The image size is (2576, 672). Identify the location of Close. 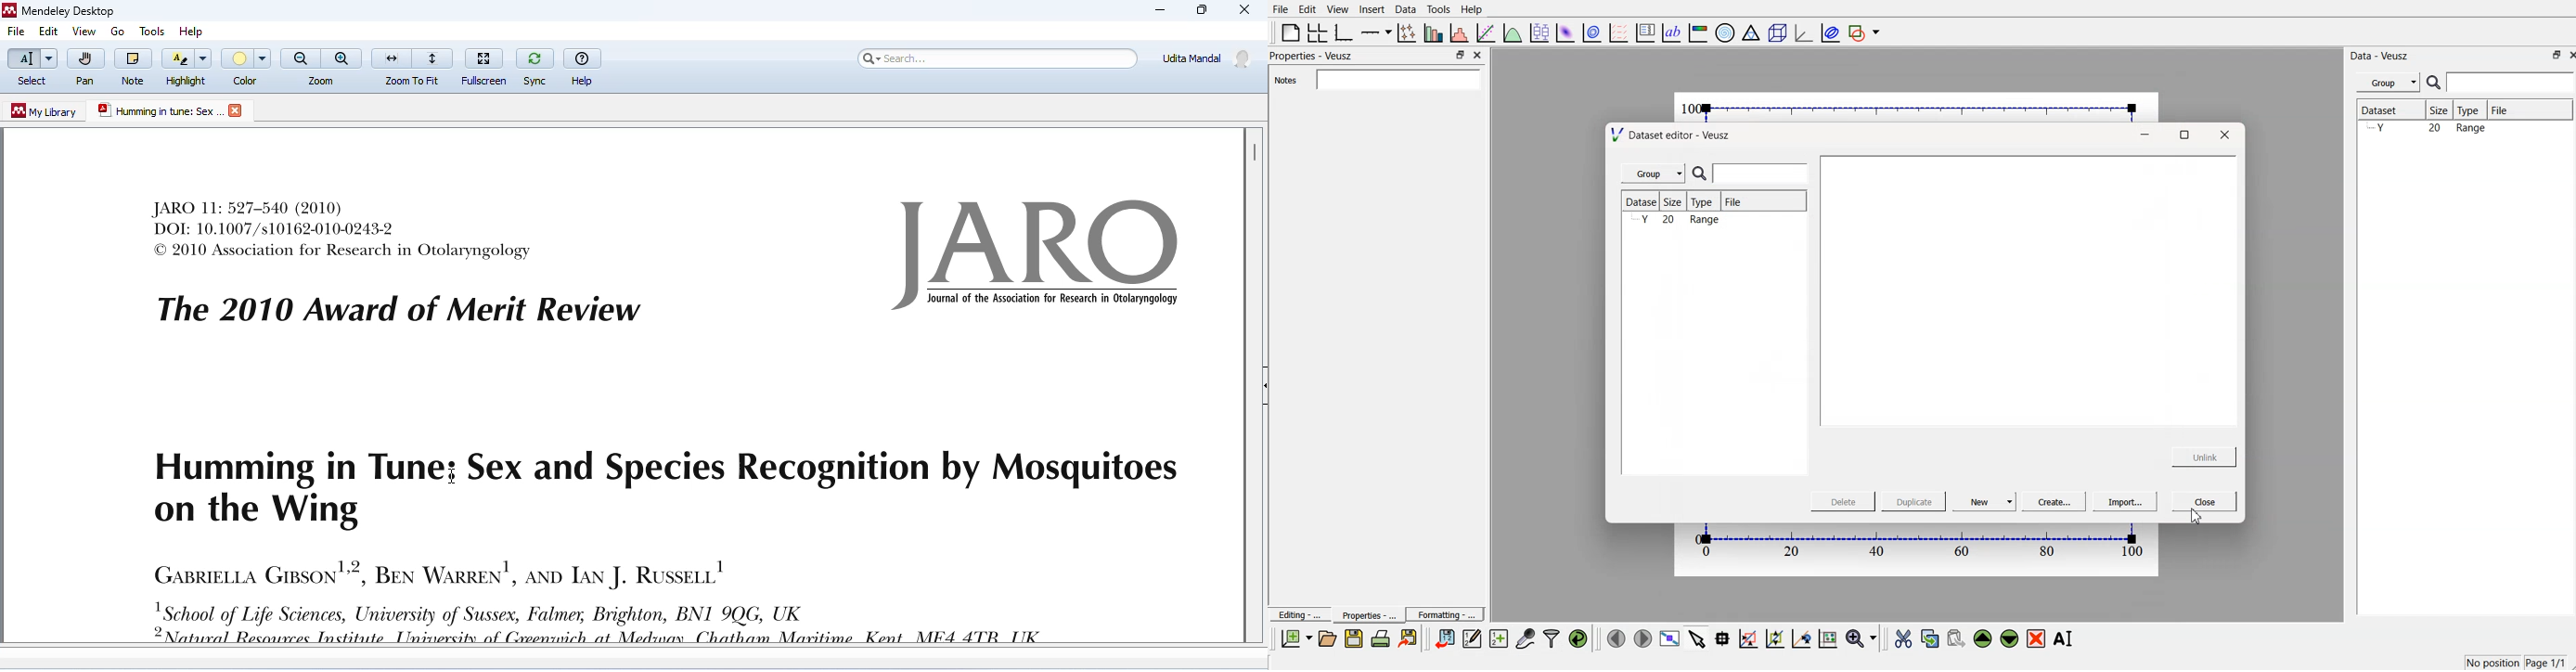
(2224, 136).